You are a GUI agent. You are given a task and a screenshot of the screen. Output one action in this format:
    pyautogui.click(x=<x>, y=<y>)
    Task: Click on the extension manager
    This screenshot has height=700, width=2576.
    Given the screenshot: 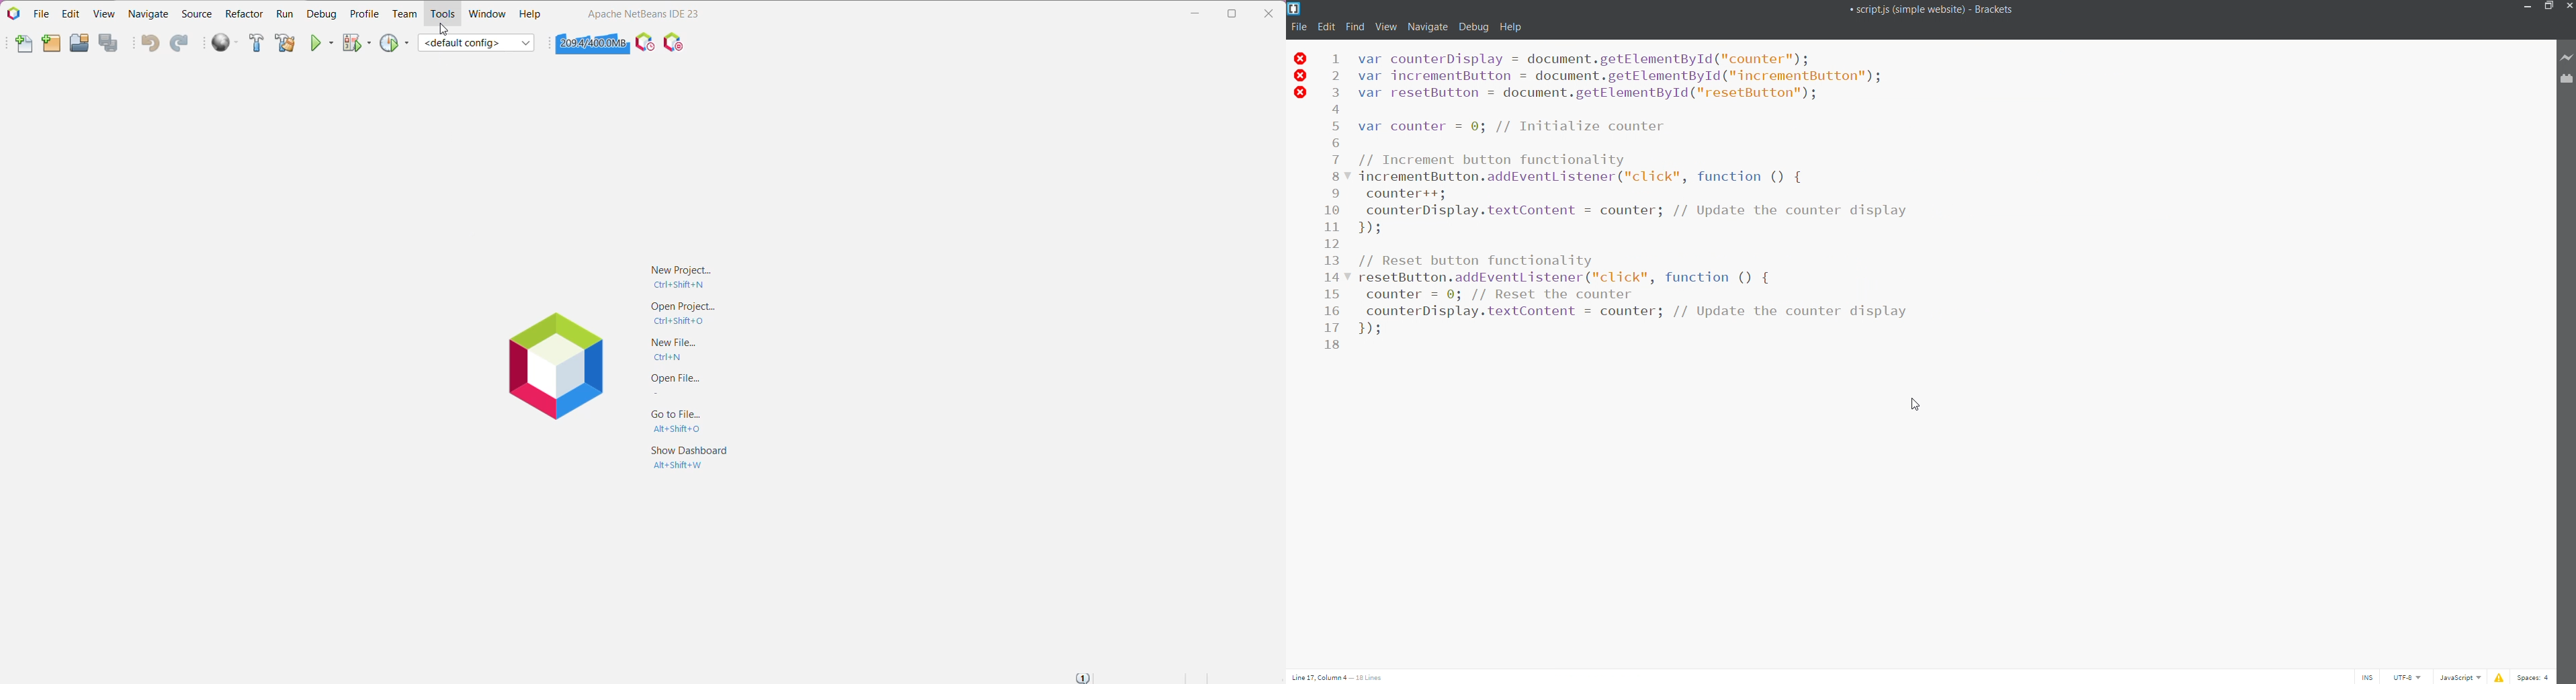 What is the action you would take?
    pyautogui.click(x=2564, y=83)
    